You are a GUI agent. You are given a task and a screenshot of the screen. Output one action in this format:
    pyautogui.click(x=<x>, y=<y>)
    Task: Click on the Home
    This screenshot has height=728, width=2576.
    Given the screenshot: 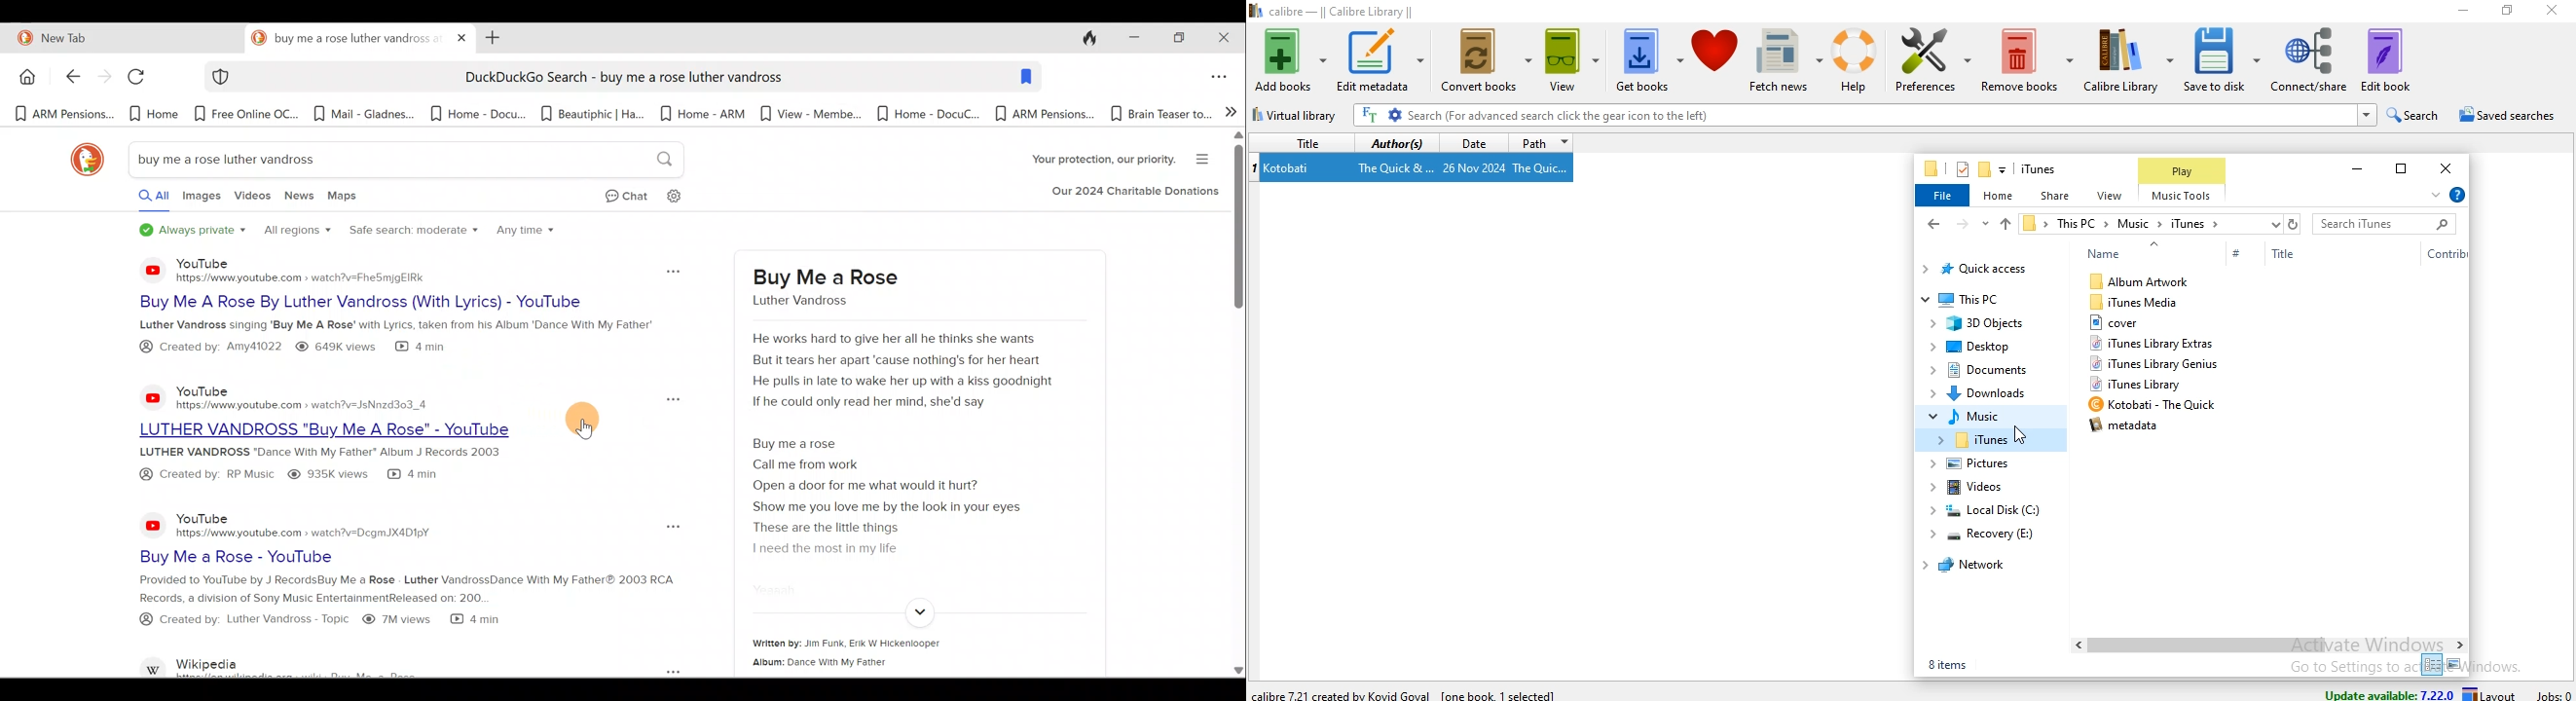 What is the action you would take?
    pyautogui.click(x=25, y=77)
    